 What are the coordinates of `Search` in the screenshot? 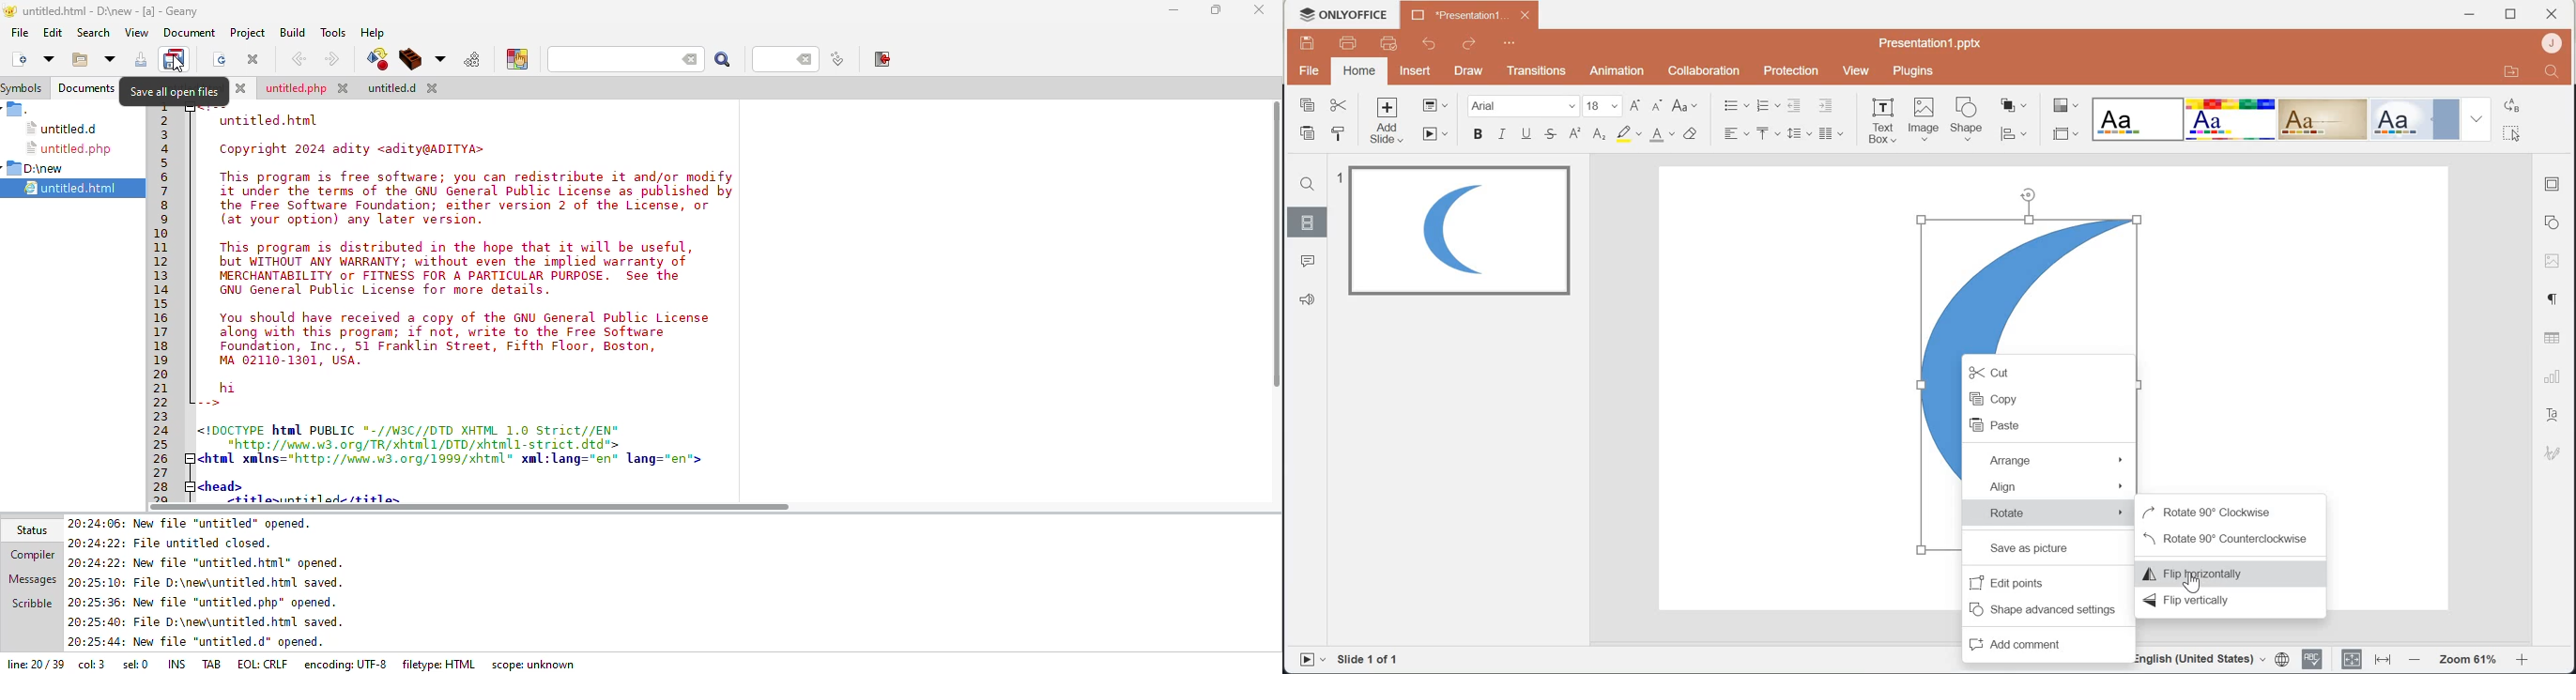 It's located at (1309, 183).